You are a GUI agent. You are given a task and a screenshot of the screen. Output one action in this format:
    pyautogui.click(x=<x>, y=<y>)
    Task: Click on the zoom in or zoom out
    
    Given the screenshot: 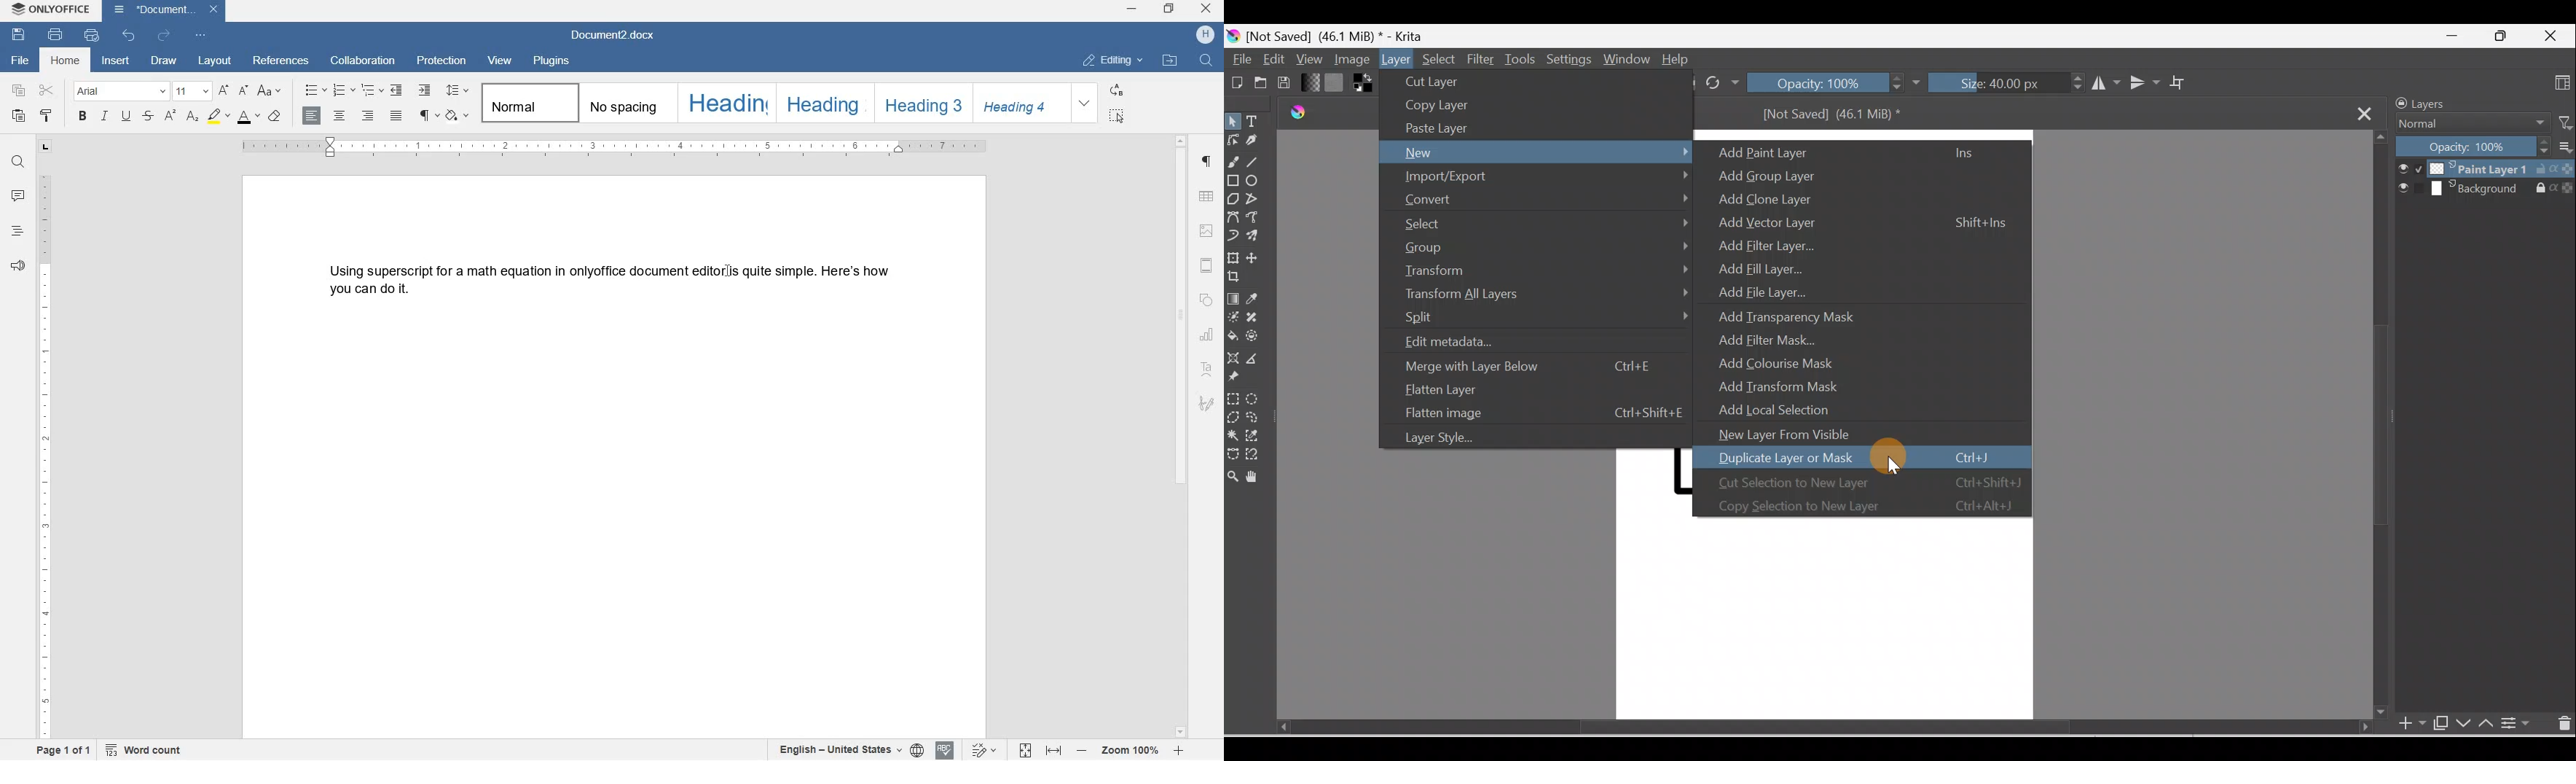 What is the action you would take?
    pyautogui.click(x=1131, y=750)
    